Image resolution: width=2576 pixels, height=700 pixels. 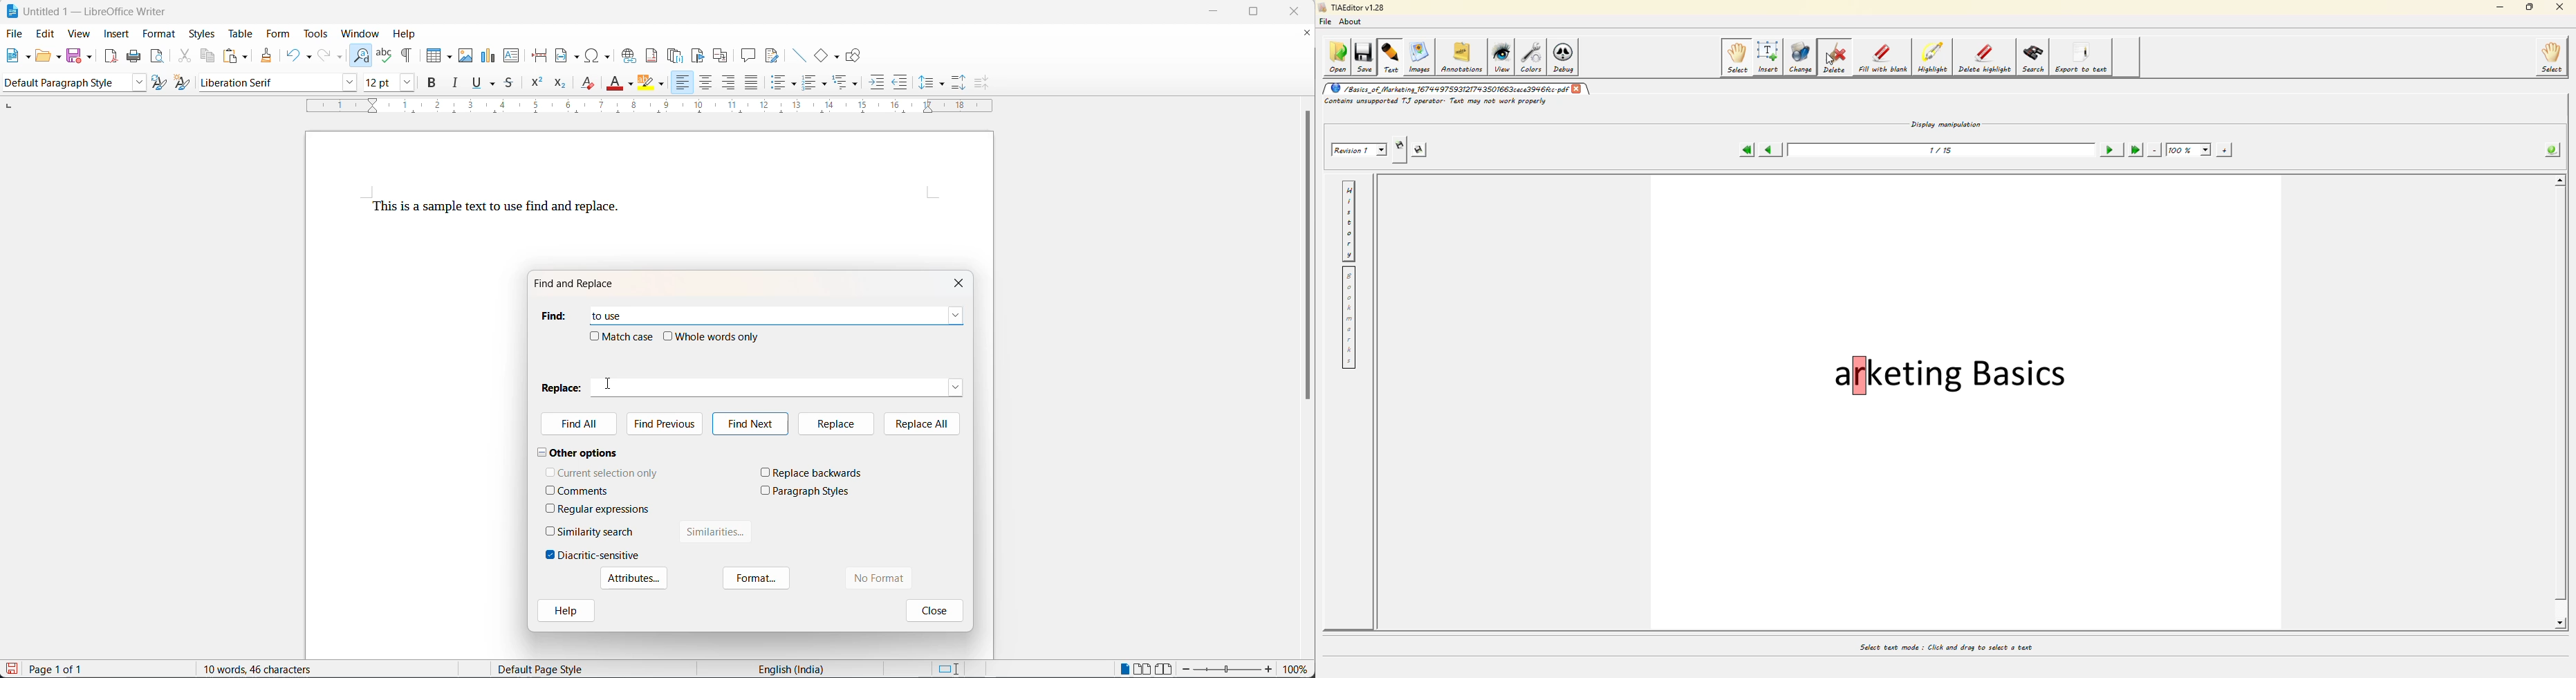 I want to click on text align center, so click(x=706, y=84).